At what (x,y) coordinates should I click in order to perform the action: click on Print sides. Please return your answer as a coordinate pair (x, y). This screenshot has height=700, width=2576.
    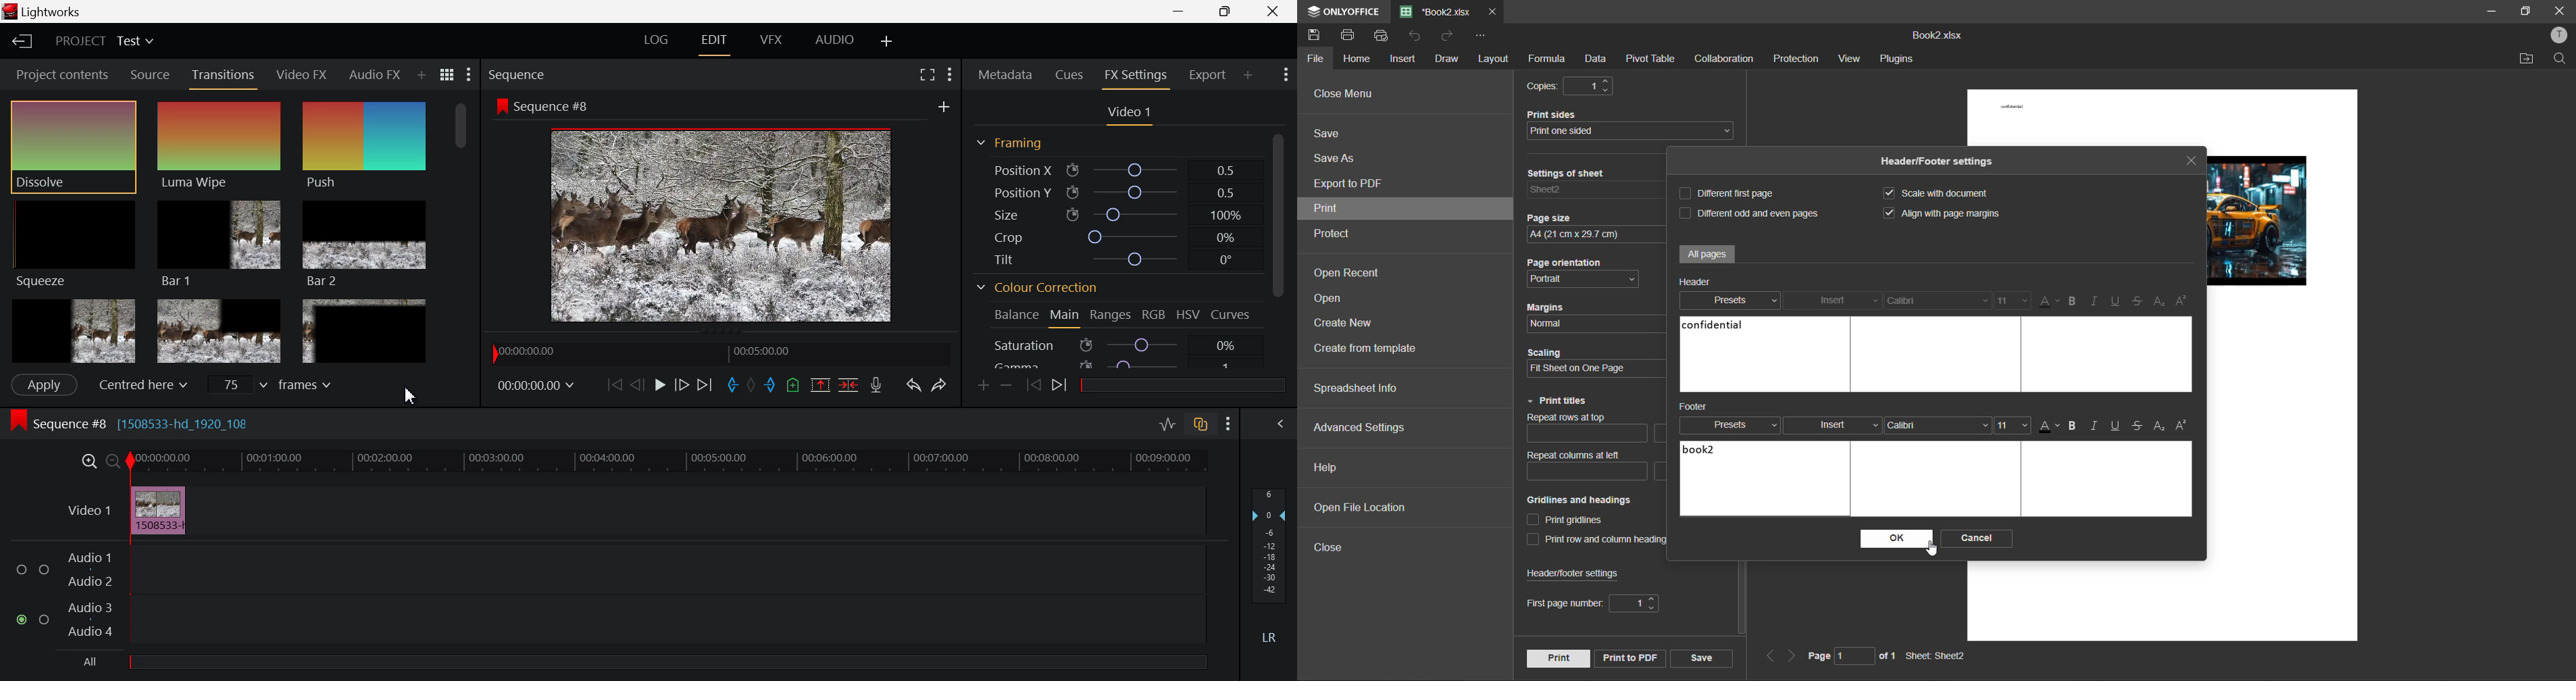
    Looking at the image, I should click on (1555, 113).